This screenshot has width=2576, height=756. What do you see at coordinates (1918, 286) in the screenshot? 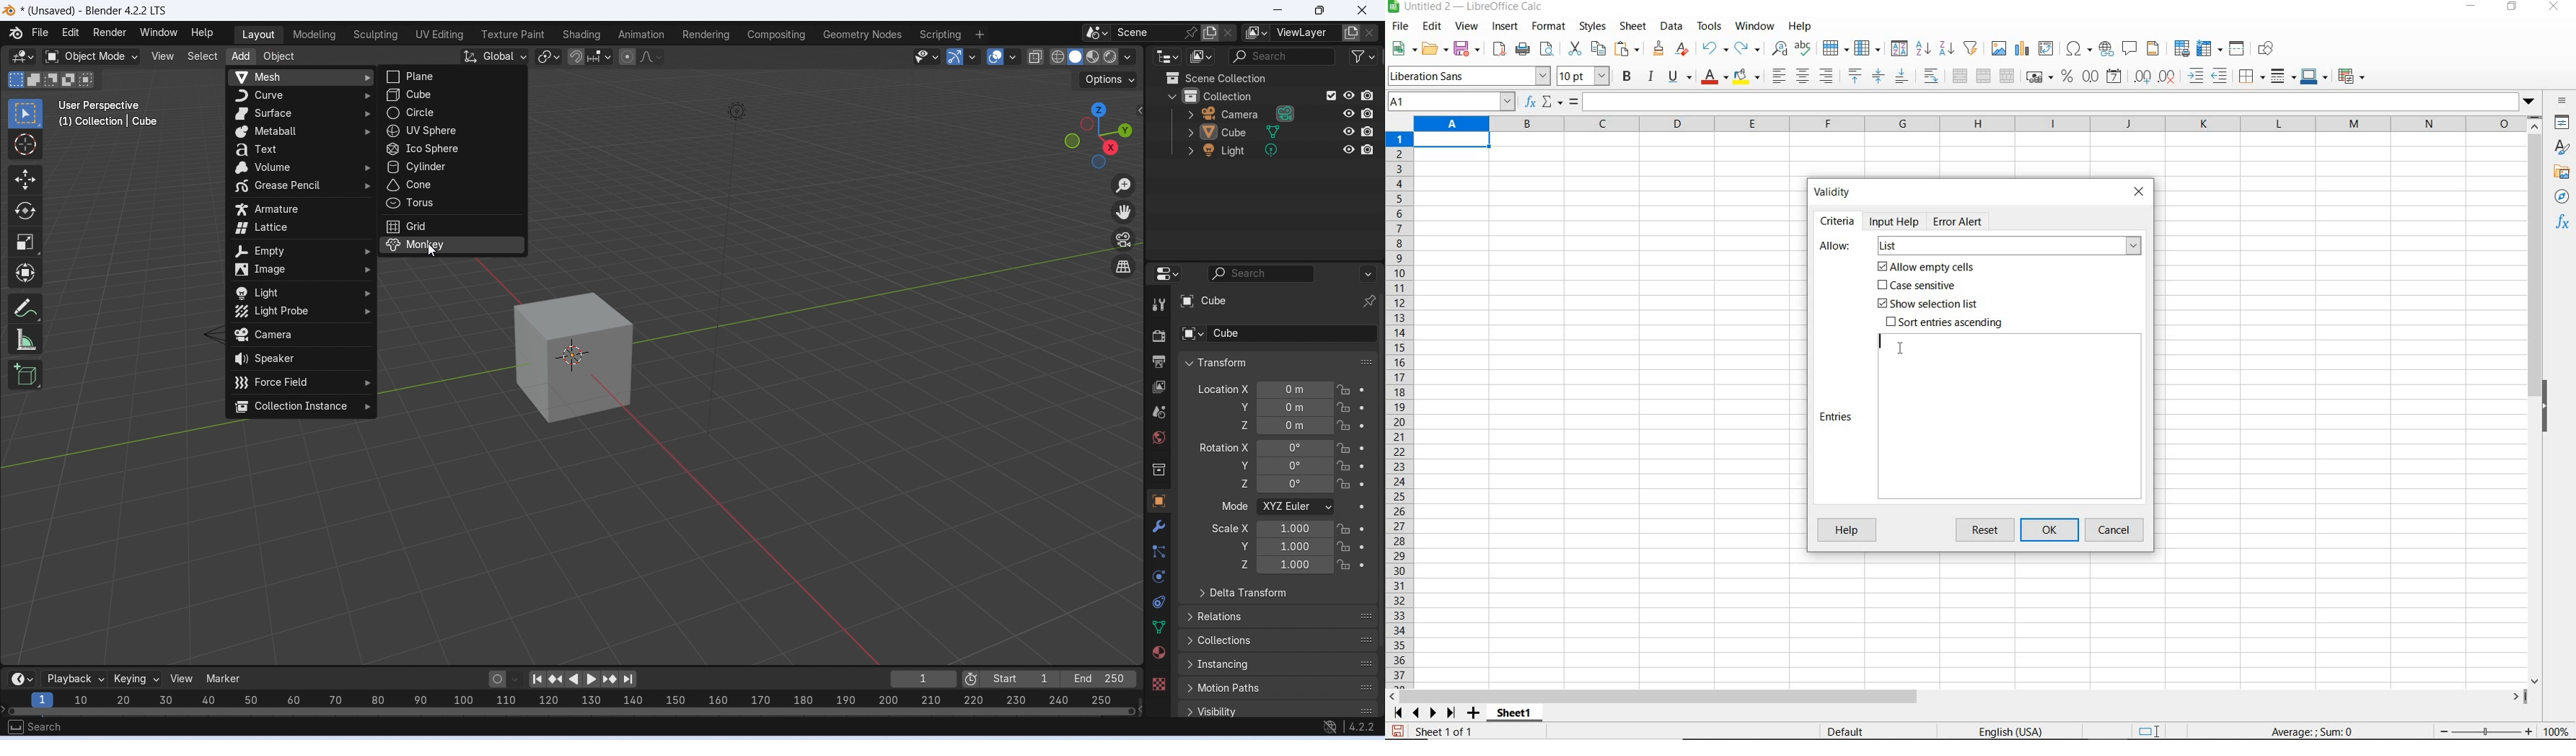
I see `Case sensitive` at bounding box center [1918, 286].